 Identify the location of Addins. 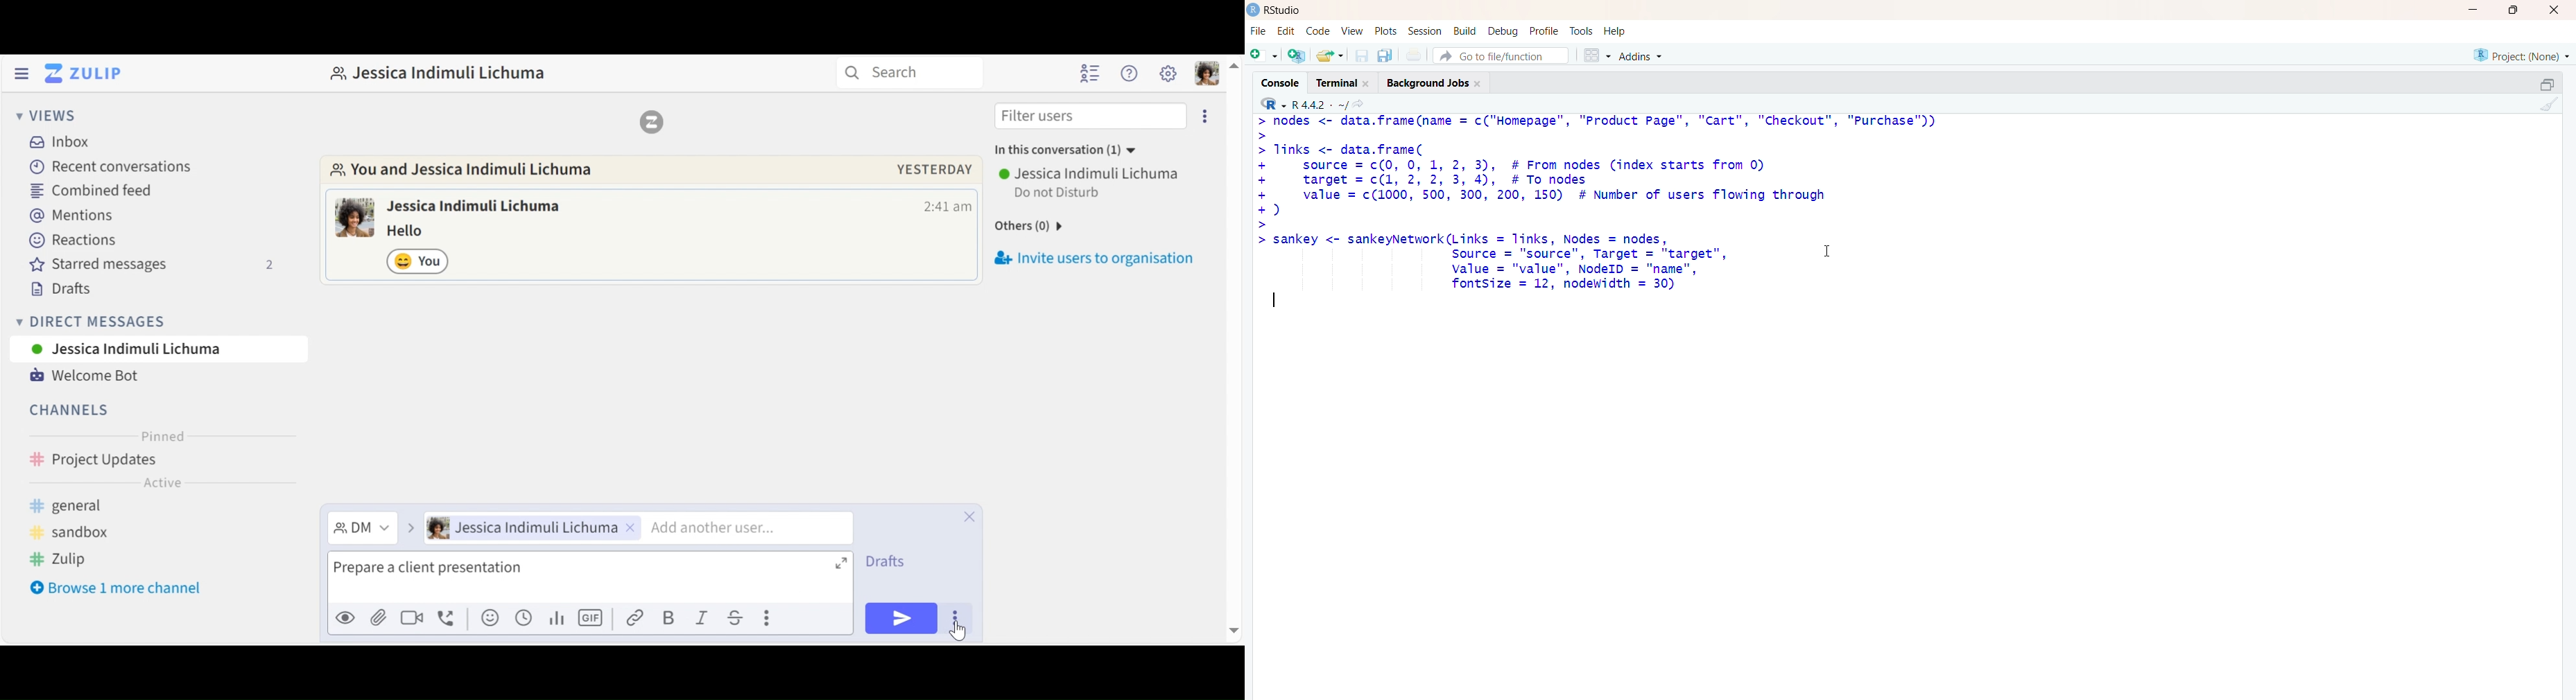
(1640, 57).